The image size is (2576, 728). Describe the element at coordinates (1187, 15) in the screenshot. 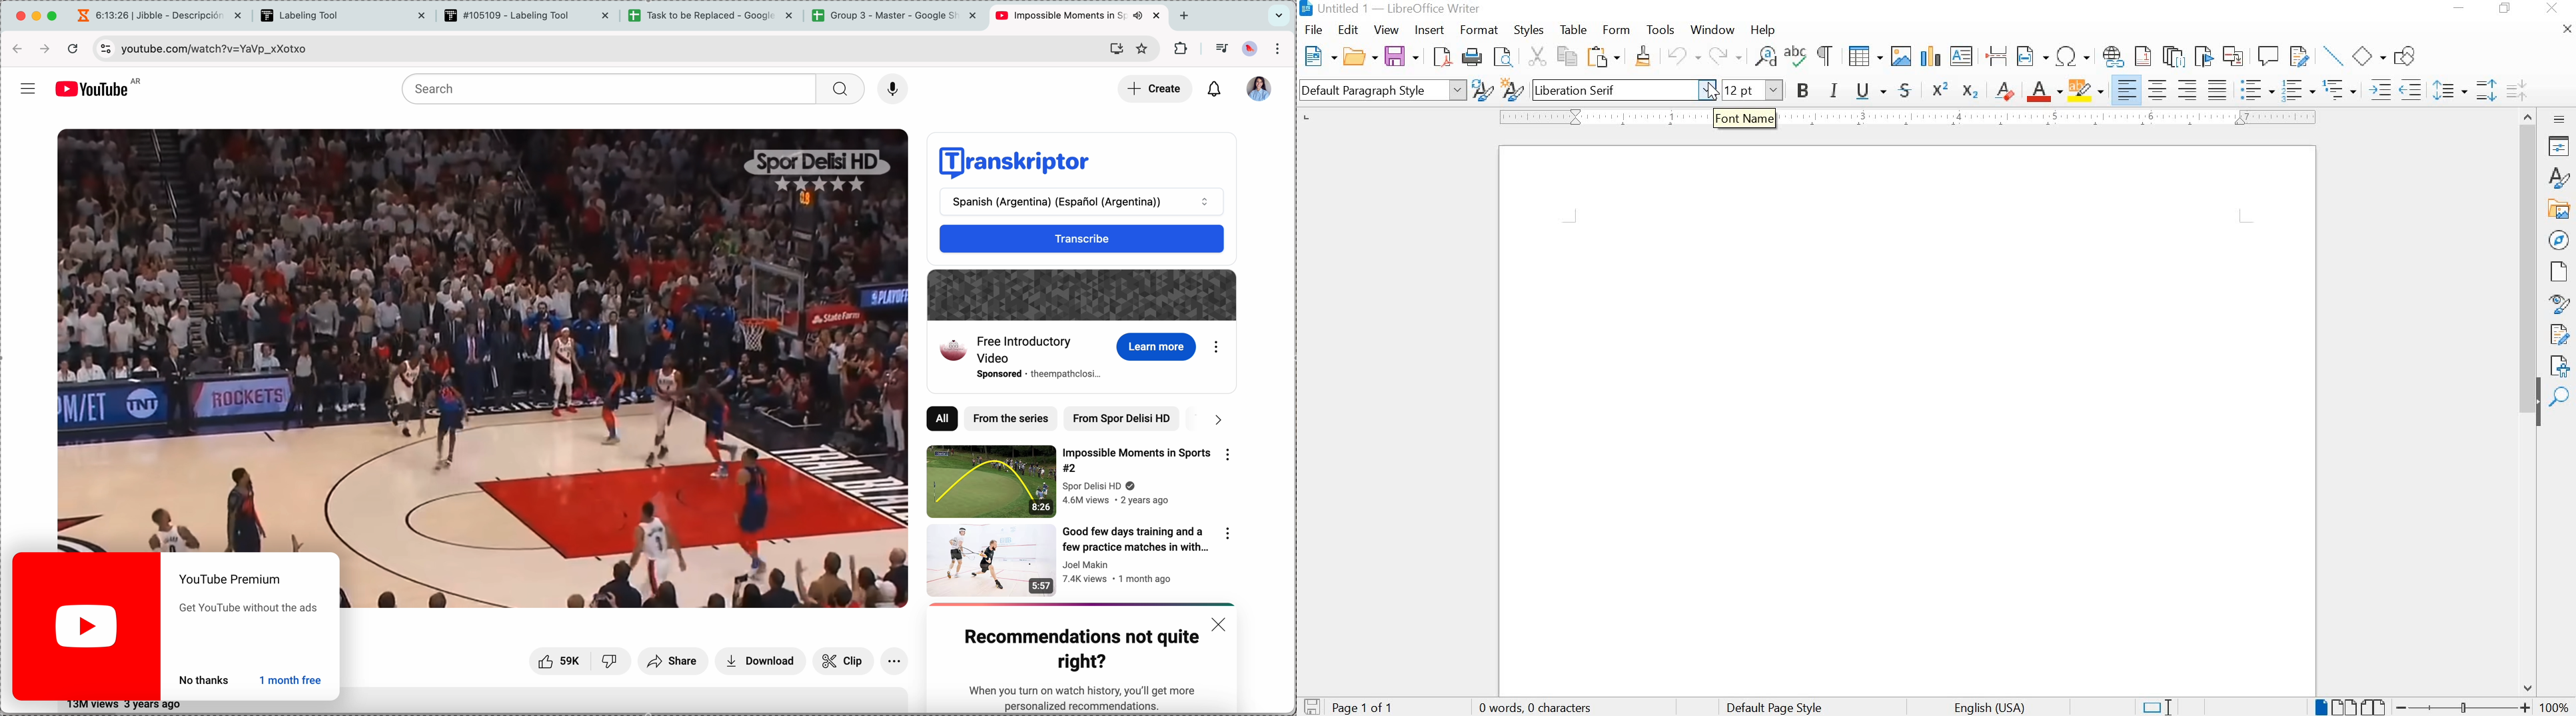

I see `new tab` at that location.